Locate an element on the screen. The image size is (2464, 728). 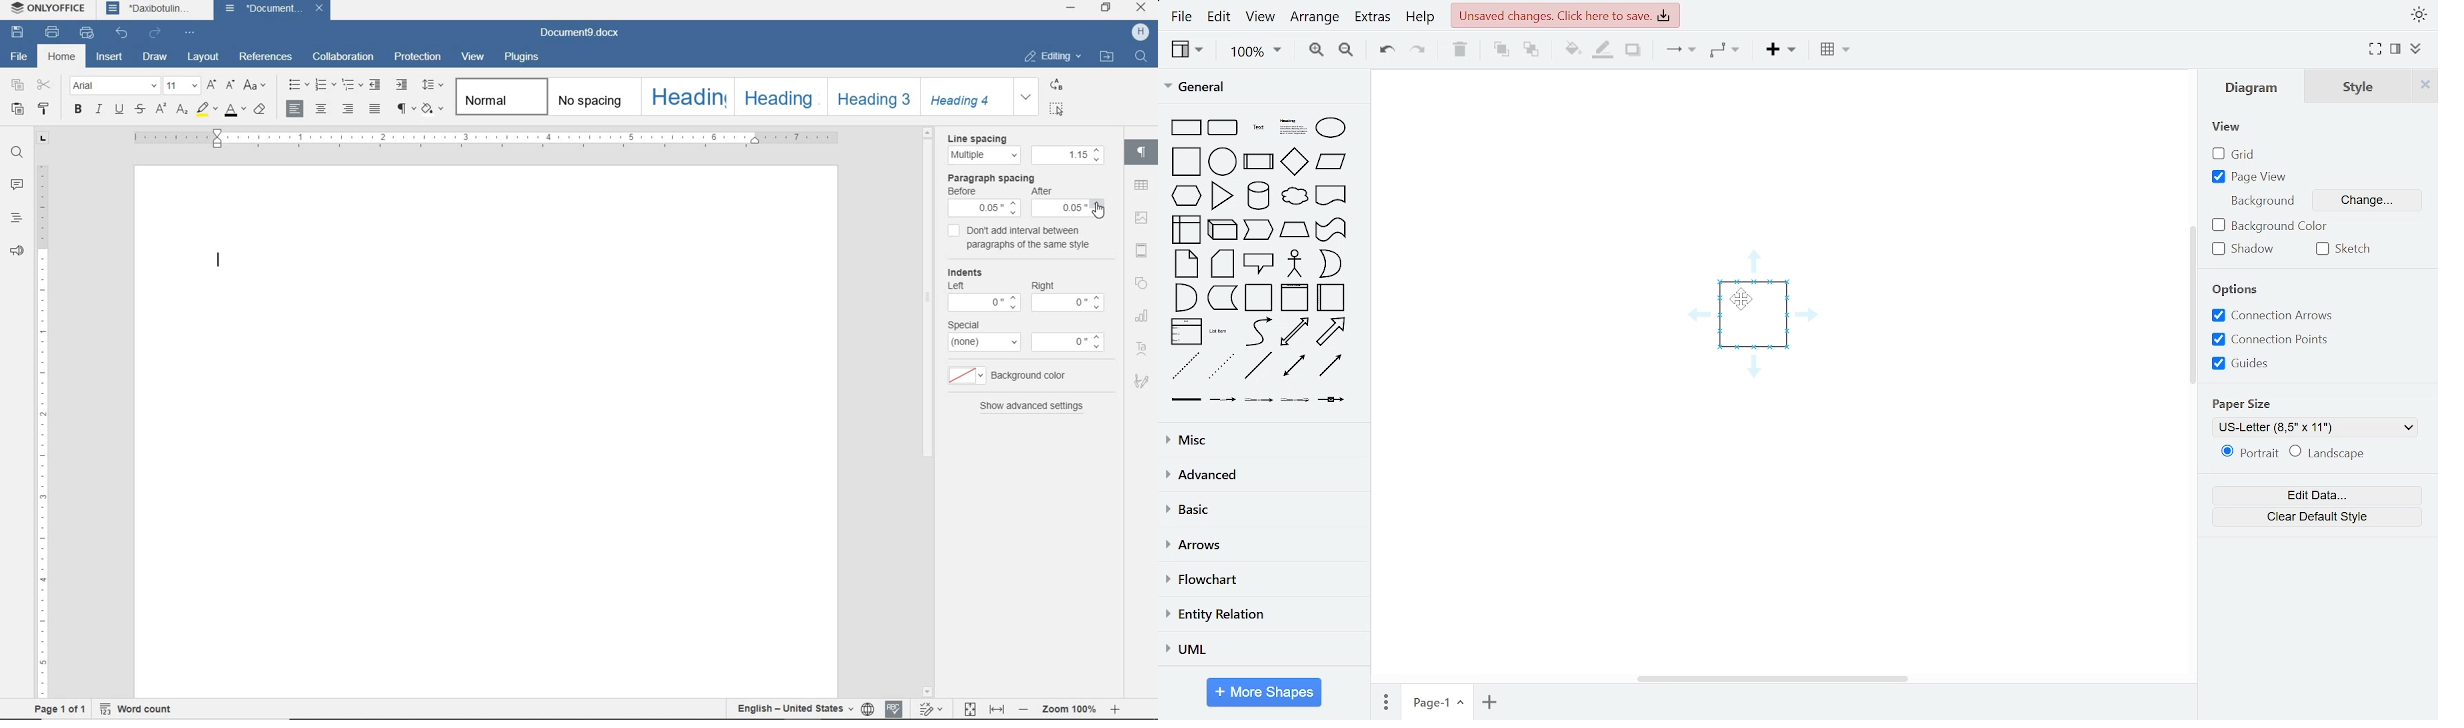
font size is located at coordinates (182, 86).